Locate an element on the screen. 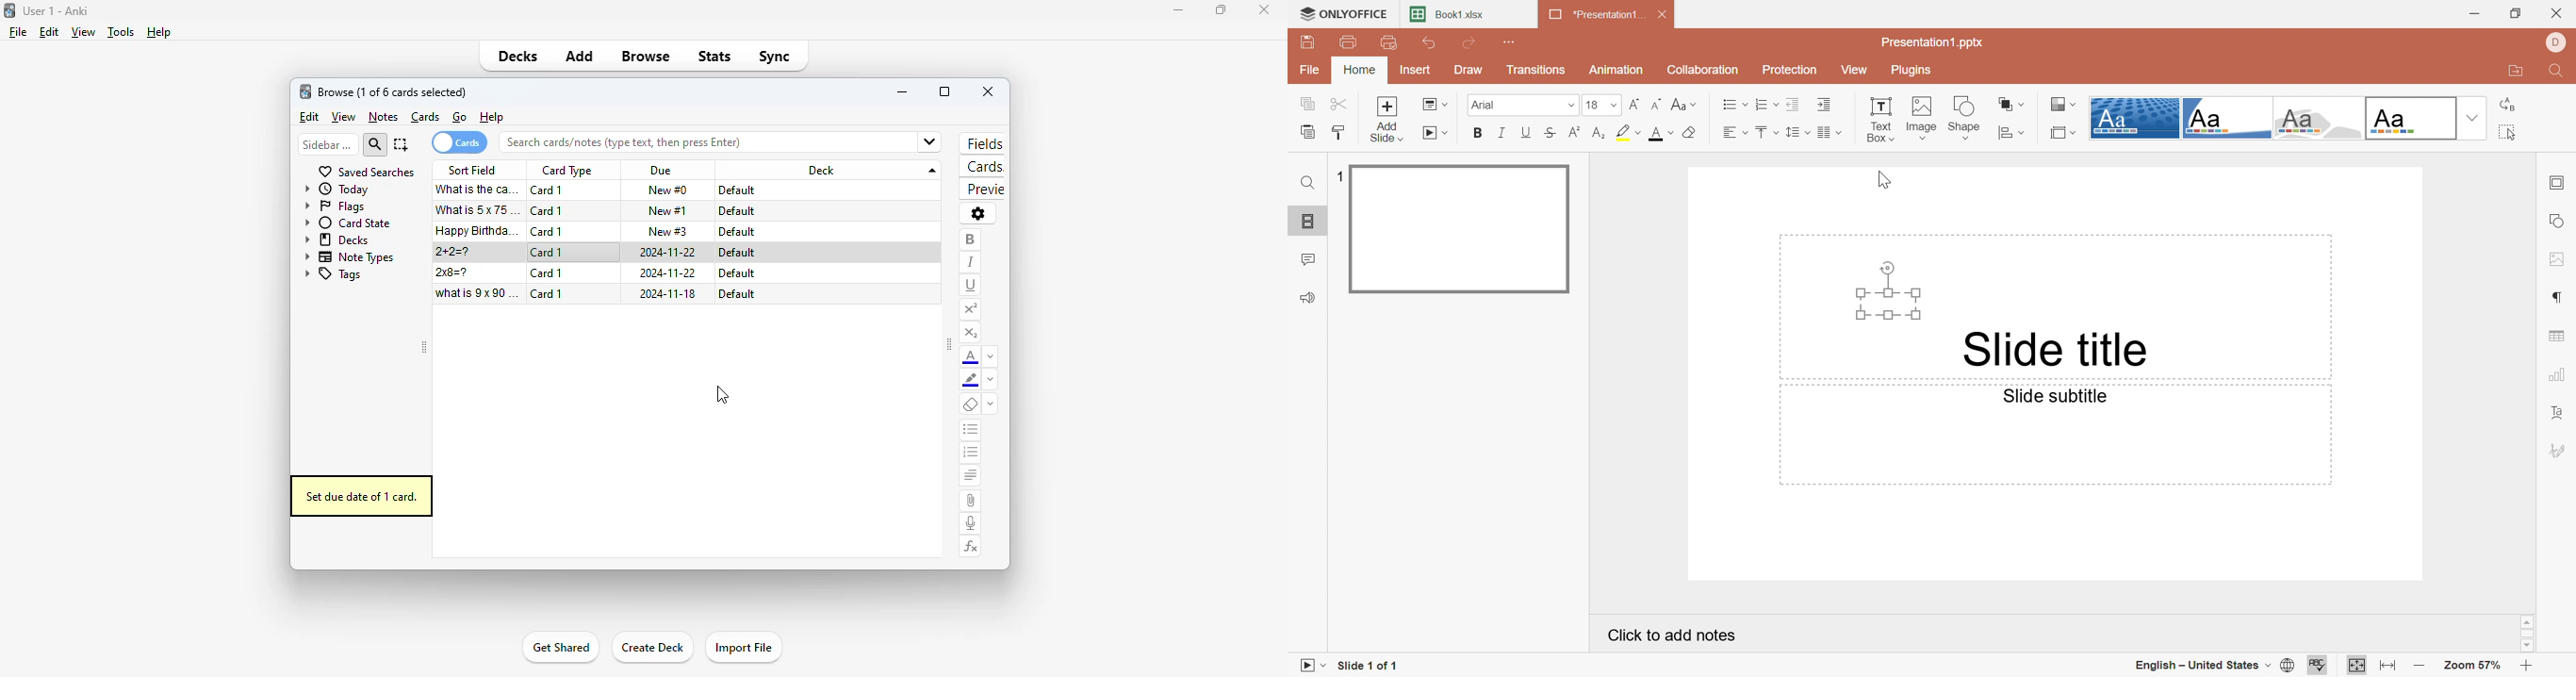 Image resolution: width=2576 pixels, height=700 pixels. help is located at coordinates (158, 32).